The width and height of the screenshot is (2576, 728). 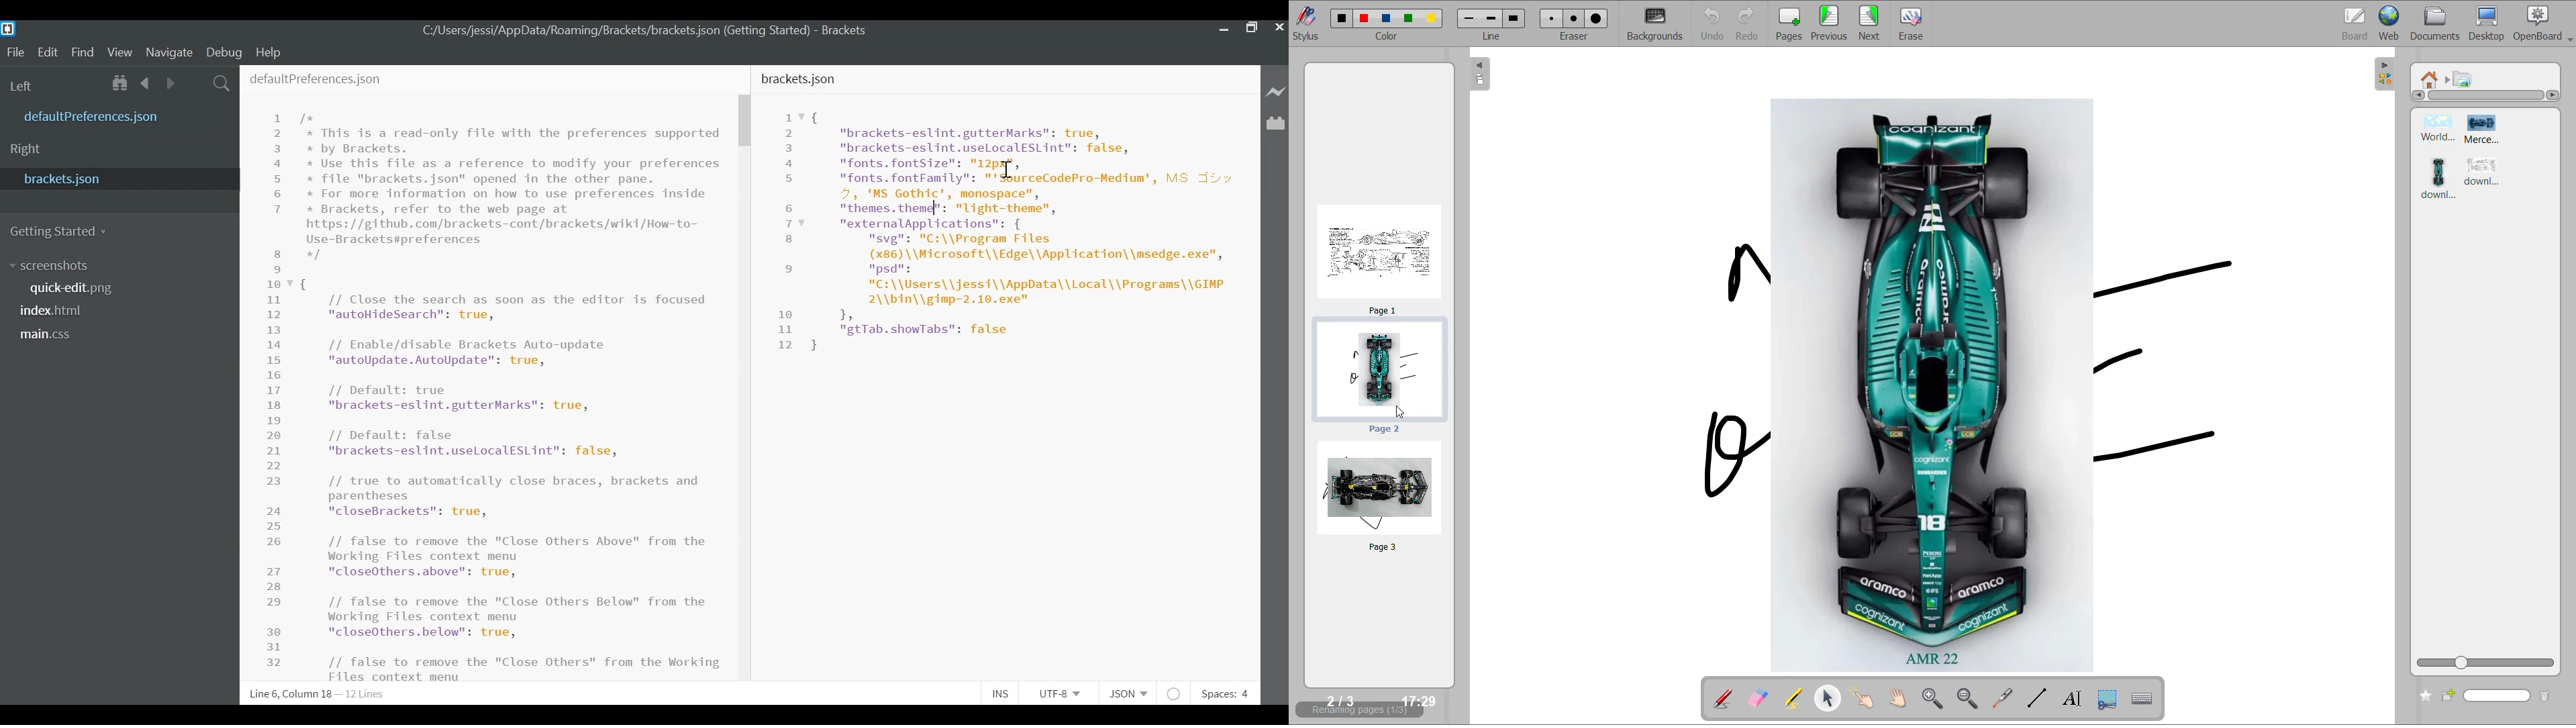 What do you see at coordinates (801, 79) in the screenshot?
I see `bracket.json` at bounding box center [801, 79].